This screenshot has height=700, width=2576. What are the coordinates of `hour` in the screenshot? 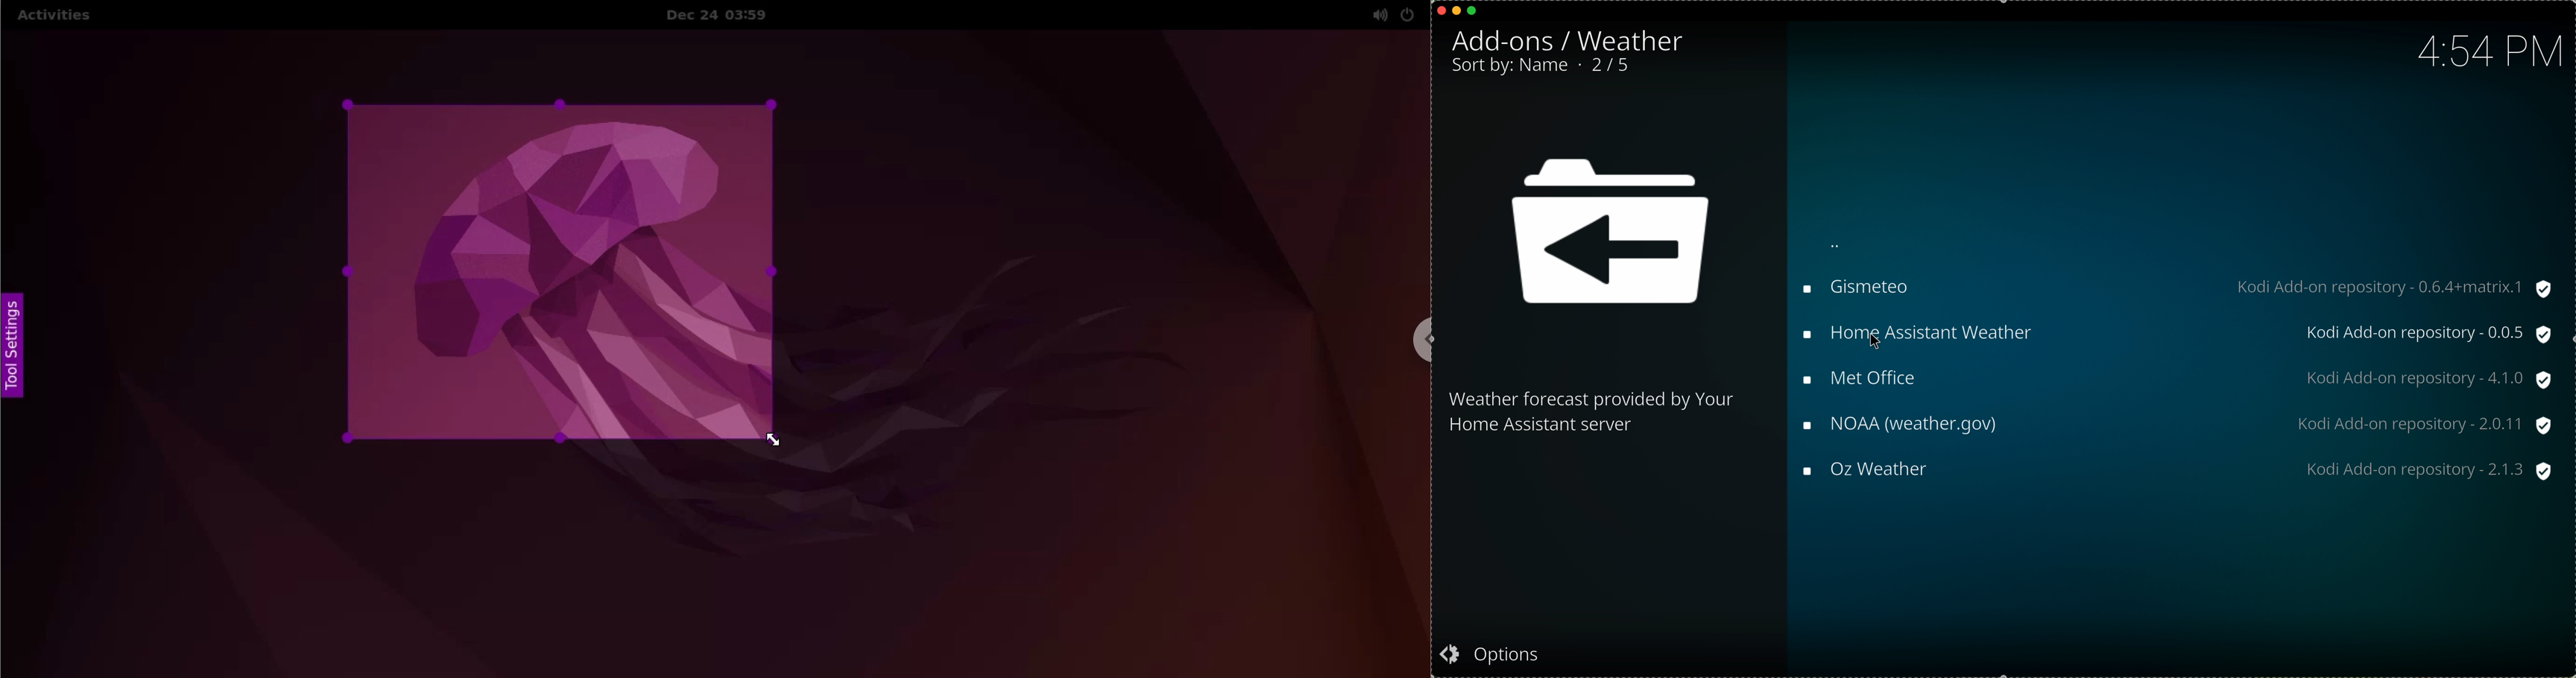 It's located at (2488, 49).